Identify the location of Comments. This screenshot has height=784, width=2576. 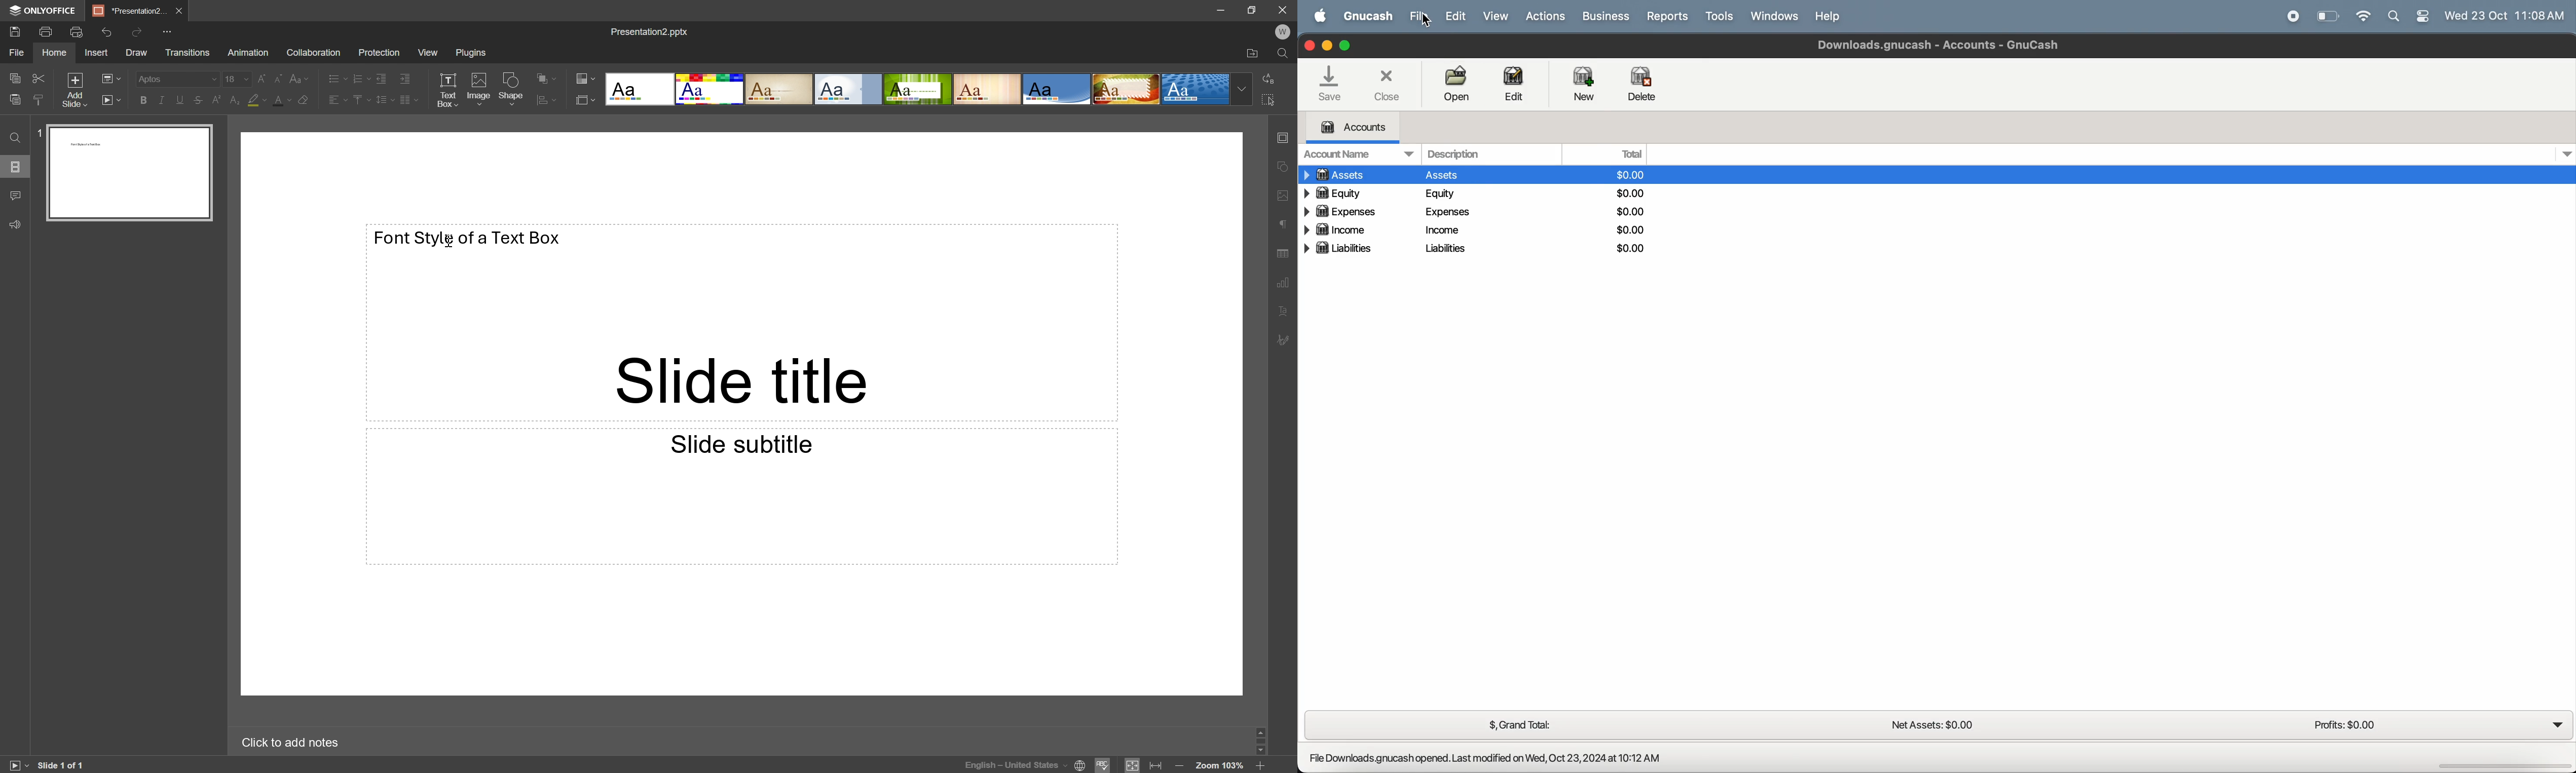
(17, 194).